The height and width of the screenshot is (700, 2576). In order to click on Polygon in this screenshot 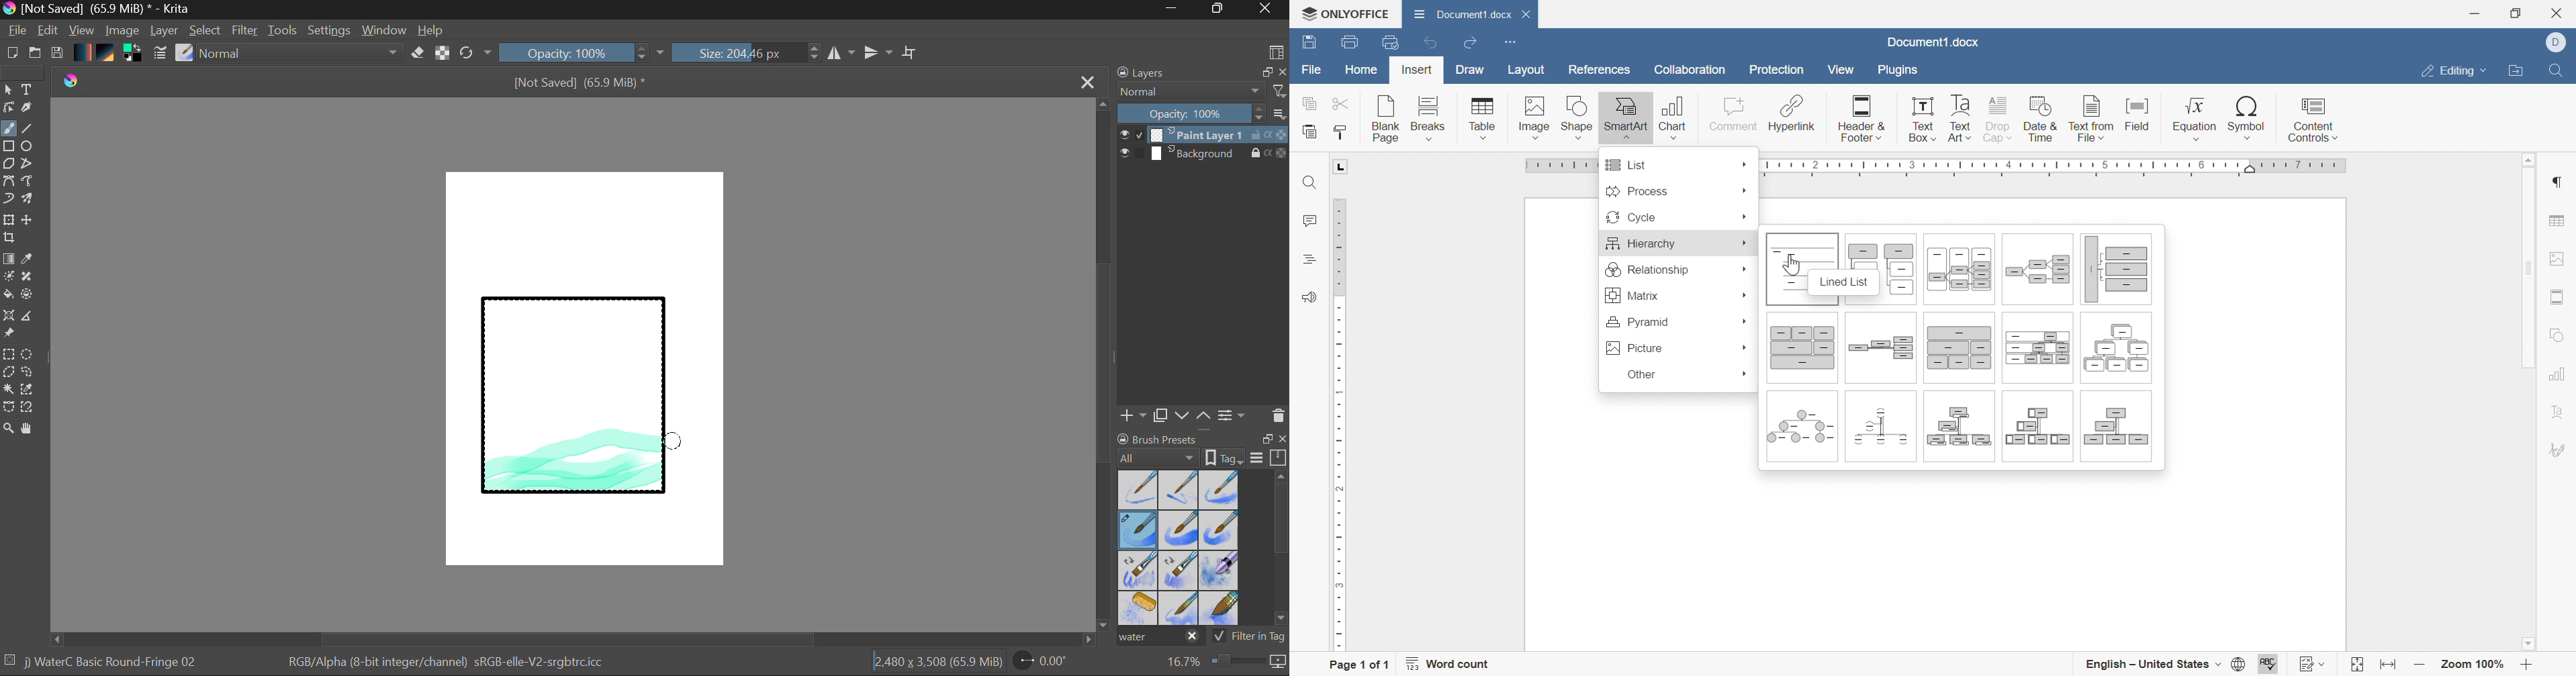, I will do `click(8, 164)`.